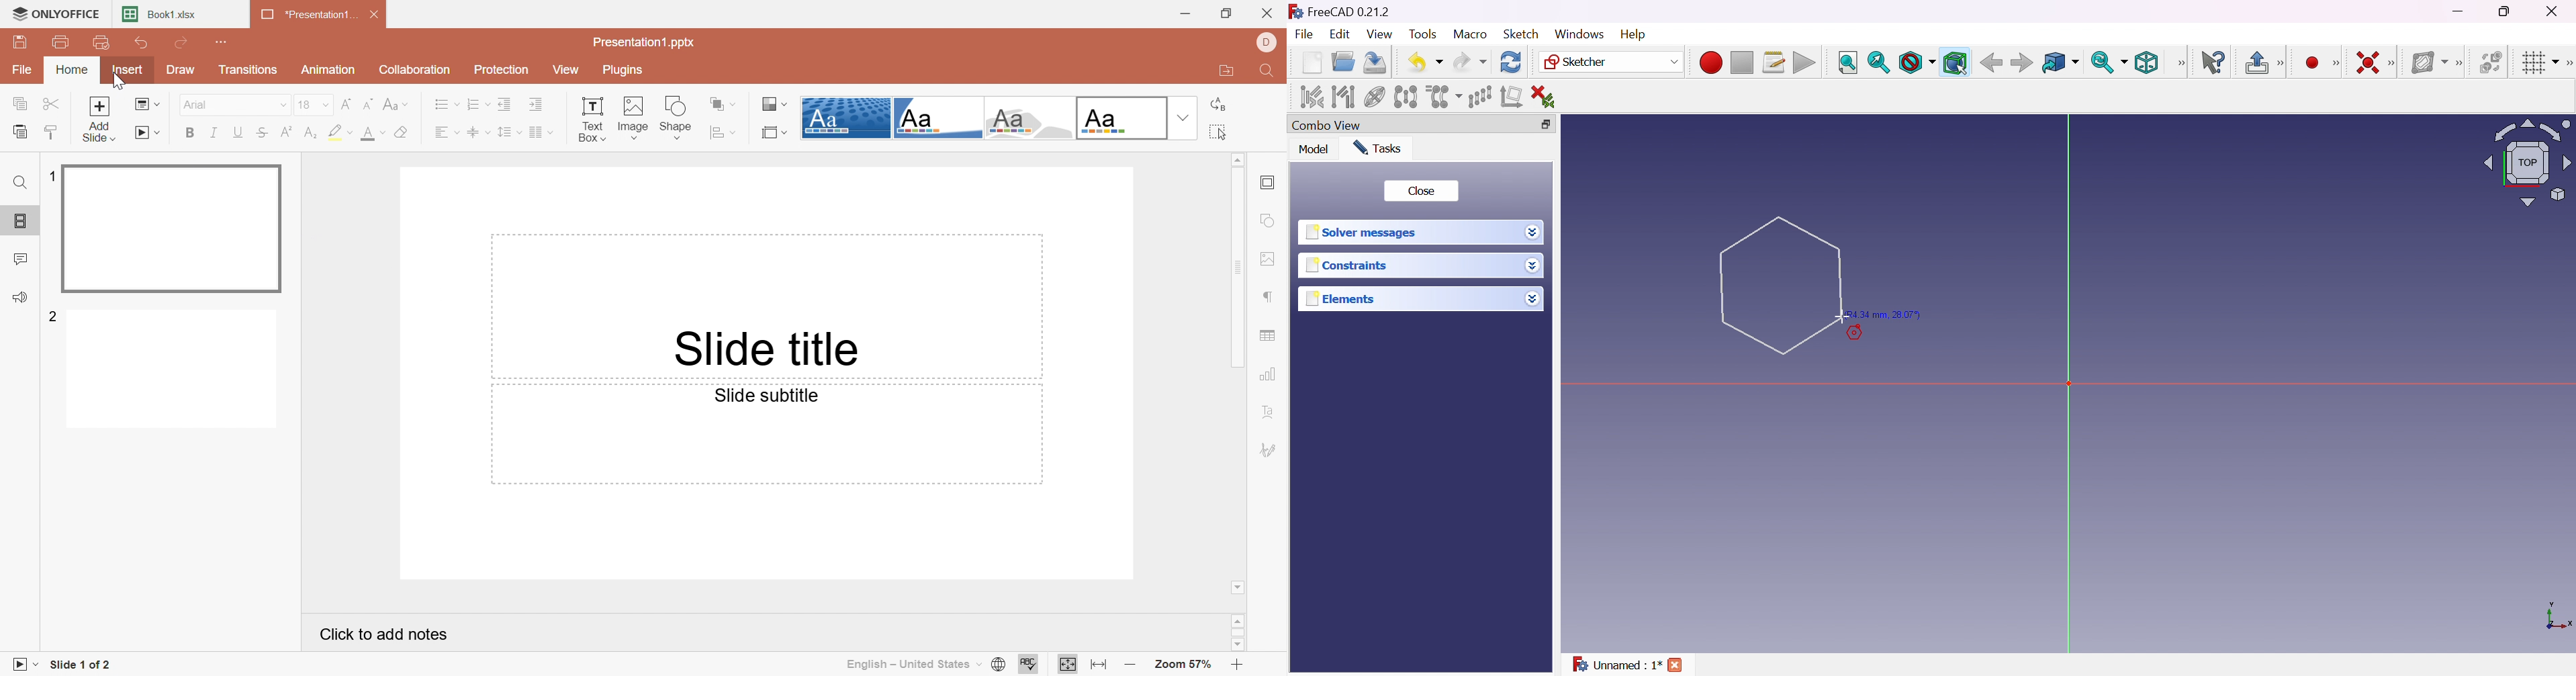 The width and height of the screenshot is (2576, 700). I want to click on Text Art settings, so click(1269, 413).